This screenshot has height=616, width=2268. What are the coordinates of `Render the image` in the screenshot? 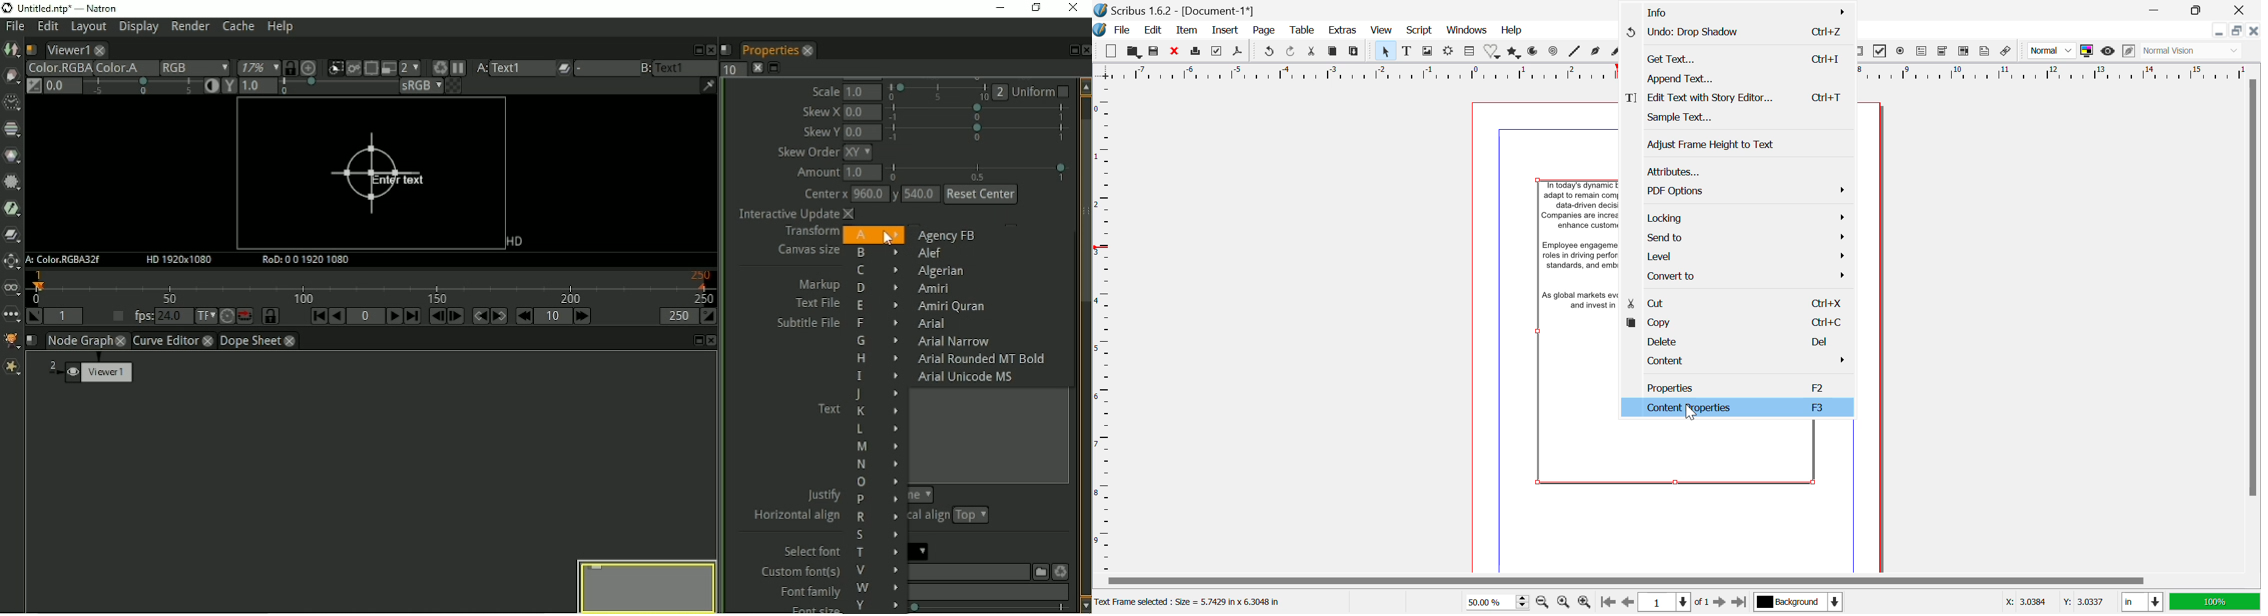 It's located at (356, 66).